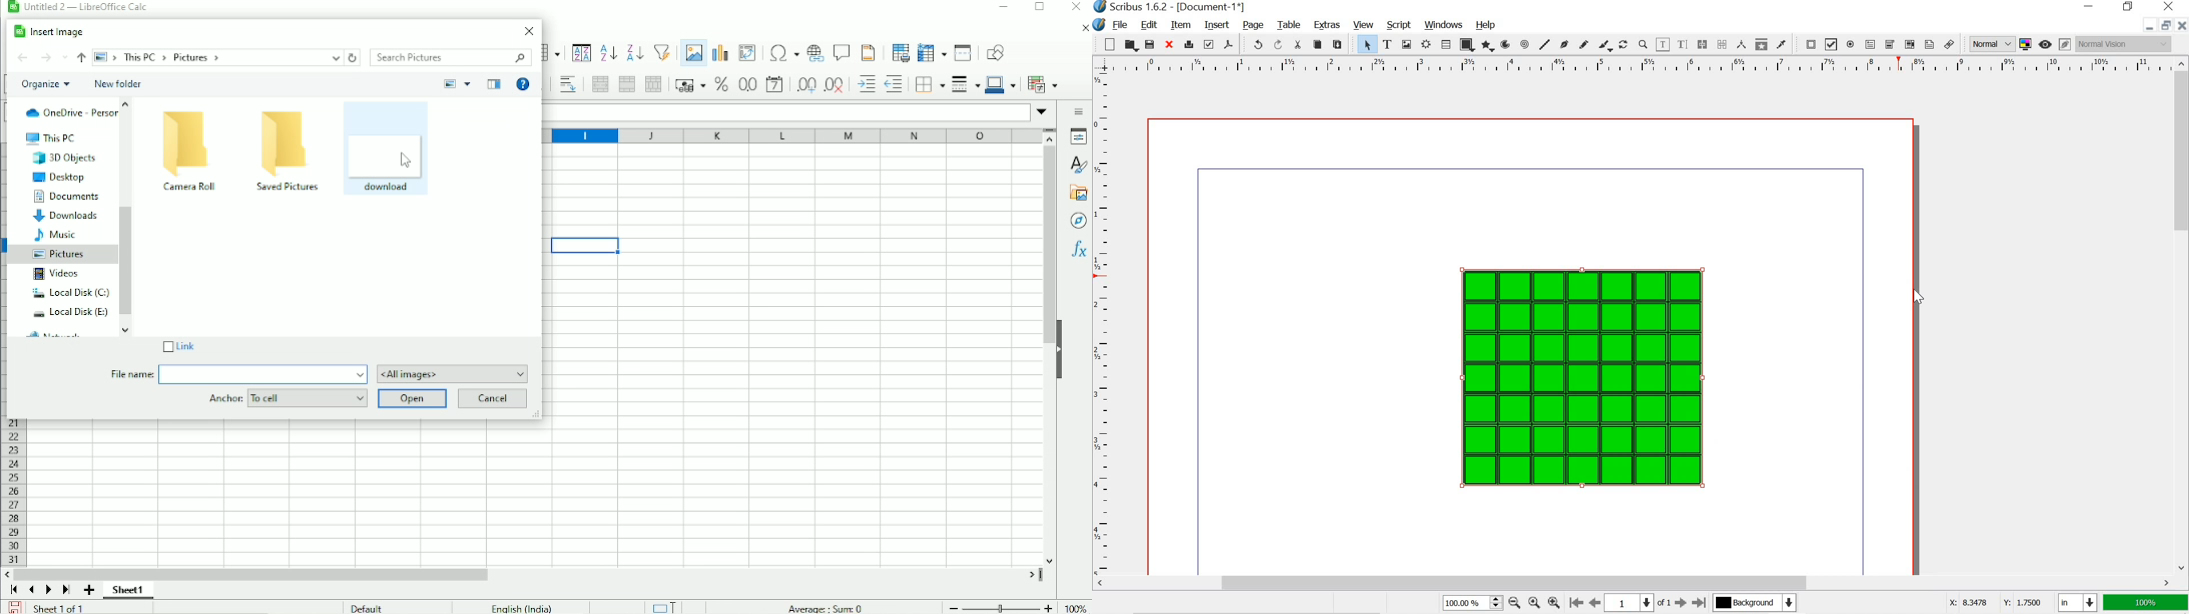 The width and height of the screenshot is (2212, 616). What do you see at coordinates (1076, 220) in the screenshot?
I see `Navigator` at bounding box center [1076, 220].